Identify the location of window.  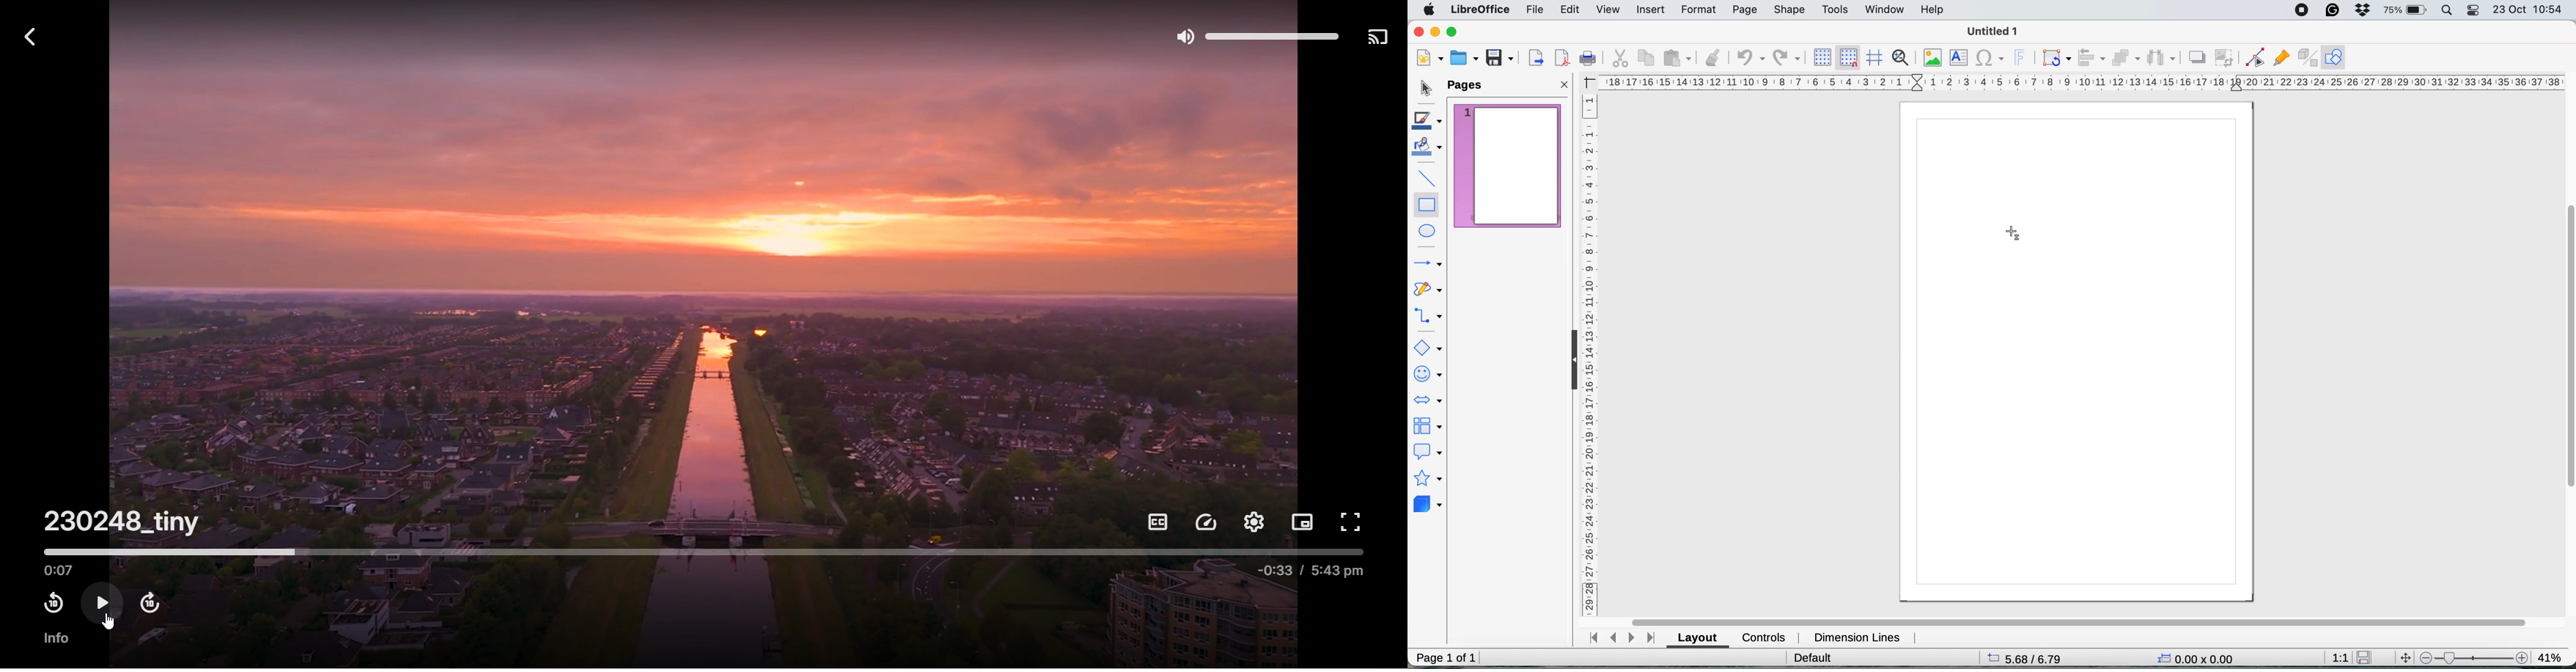
(1884, 8).